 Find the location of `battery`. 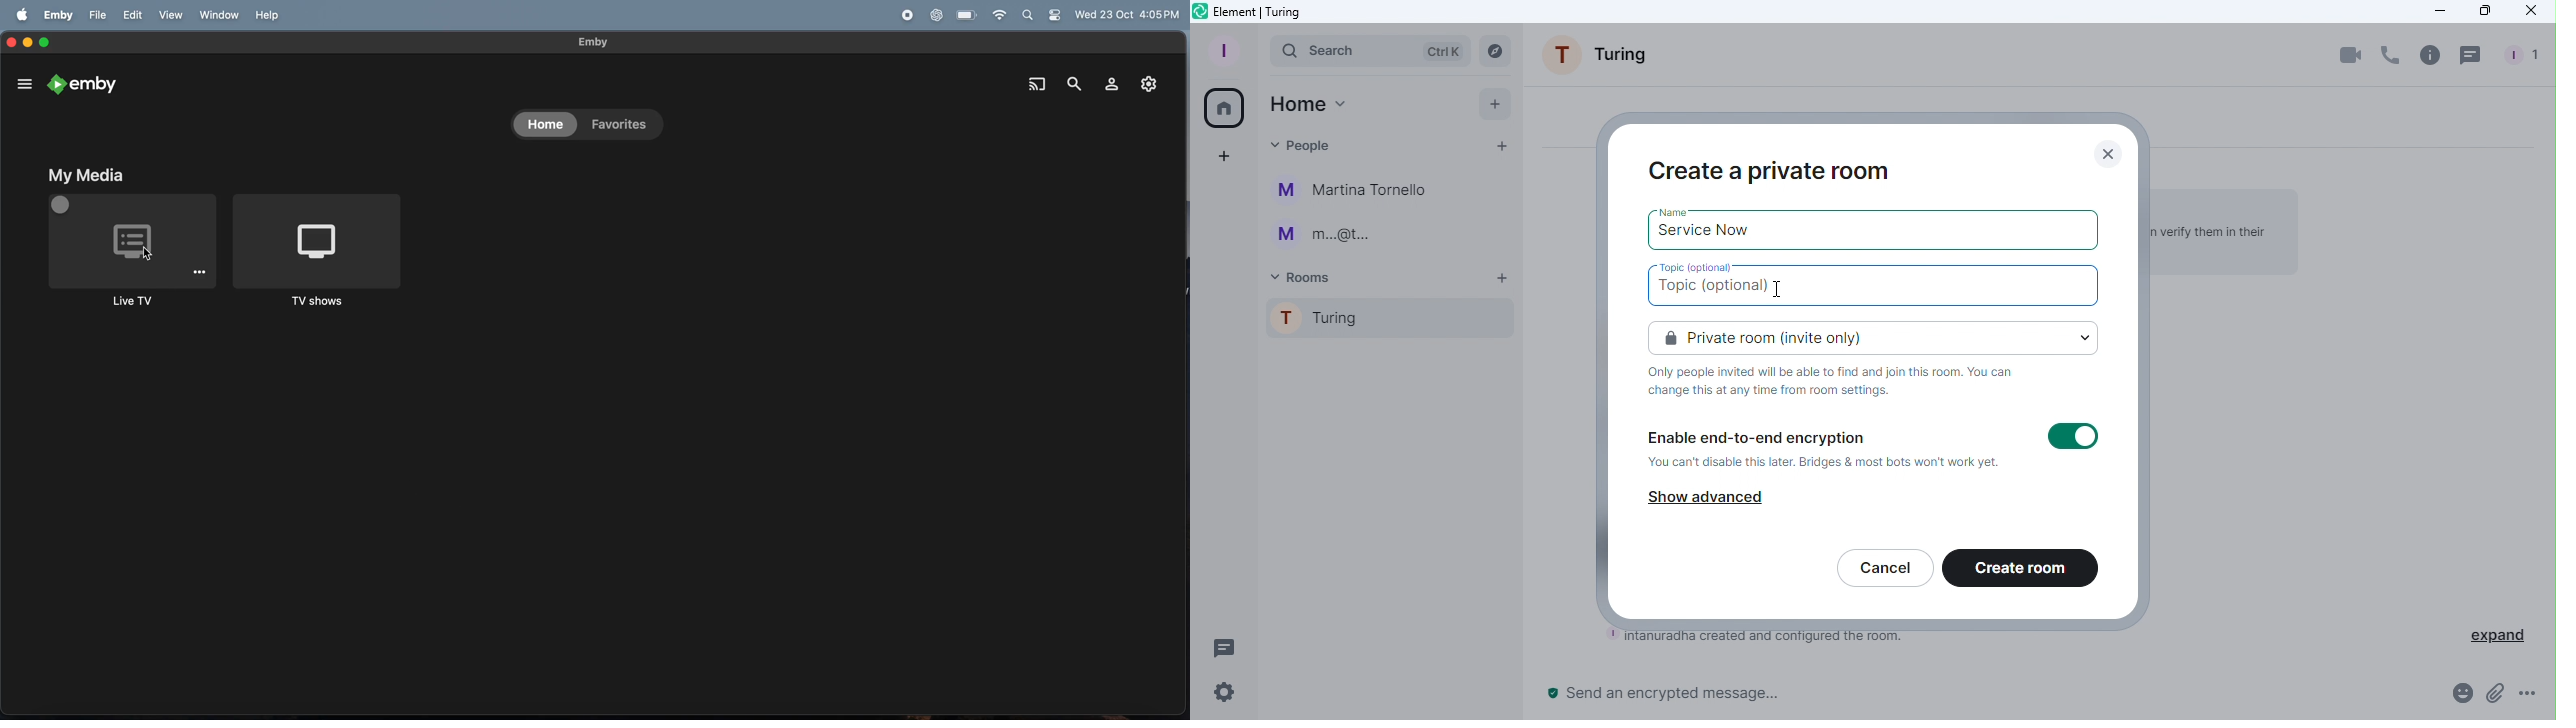

battery is located at coordinates (967, 14).